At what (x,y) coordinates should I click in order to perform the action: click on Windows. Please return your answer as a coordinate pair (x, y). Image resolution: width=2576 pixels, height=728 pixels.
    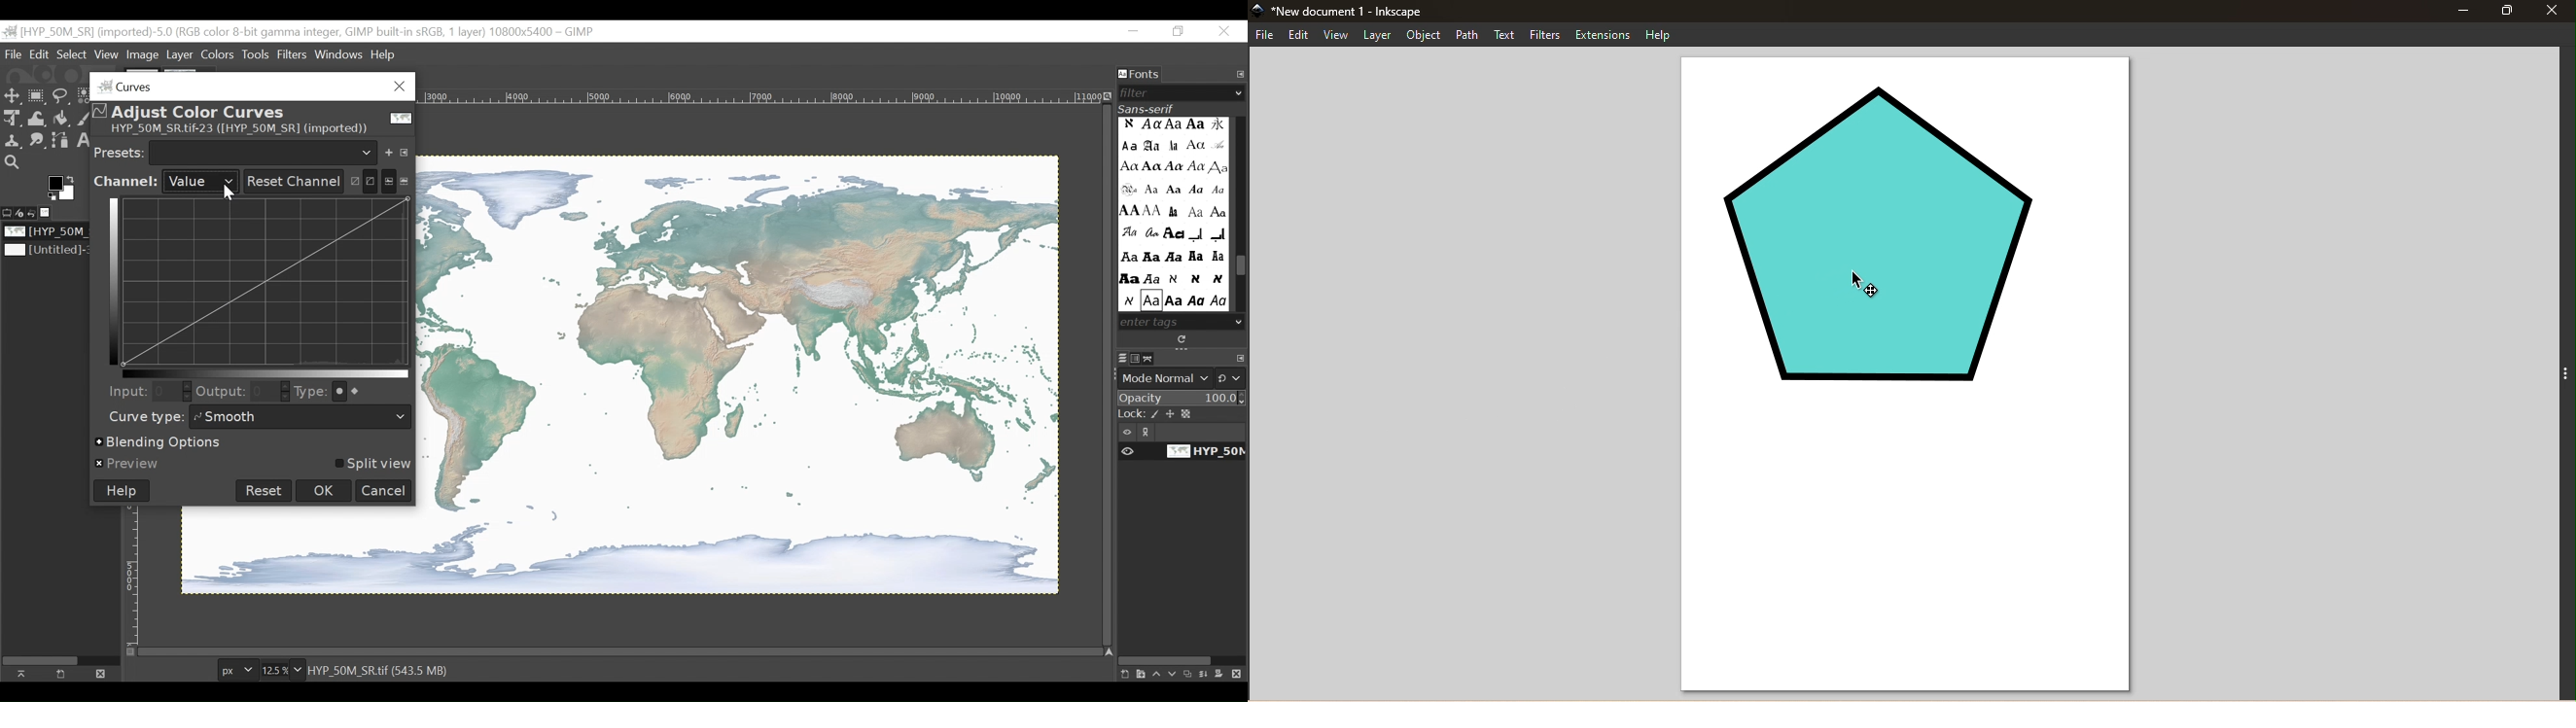
    Looking at the image, I should click on (340, 52).